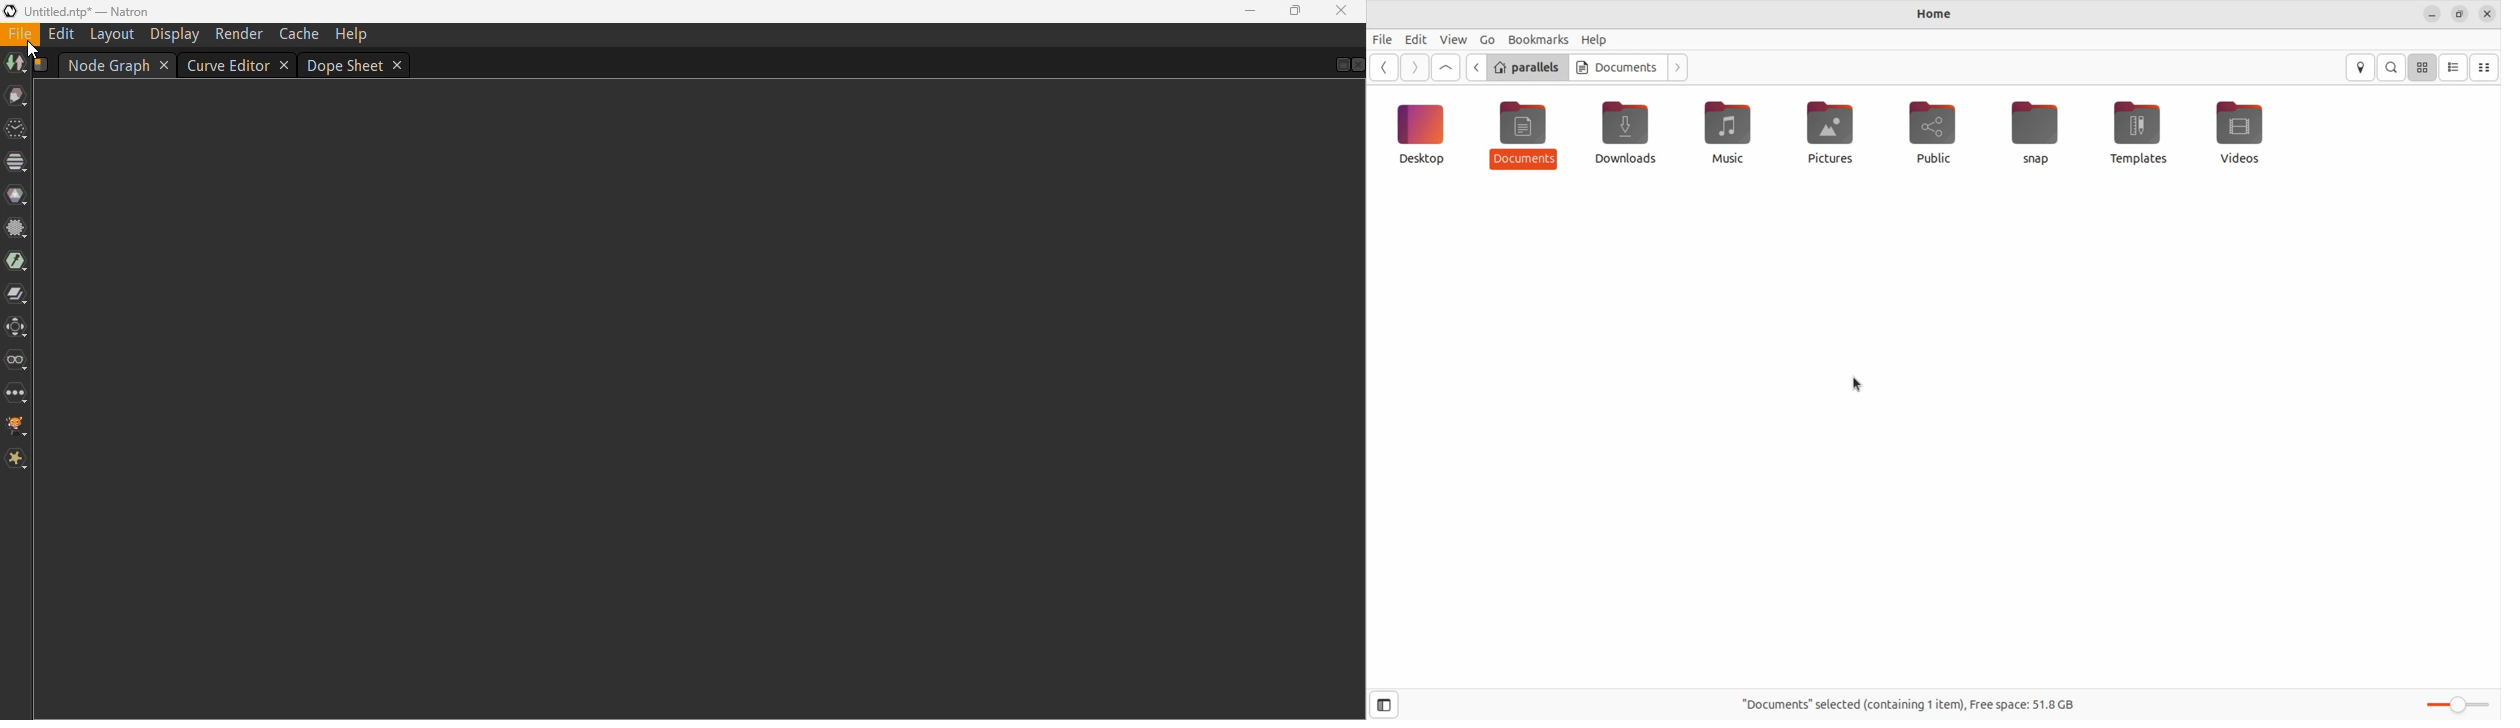  What do you see at coordinates (2449, 701) in the screenshot?
I see `toggle zoom` at bounding box center [2449, 701].